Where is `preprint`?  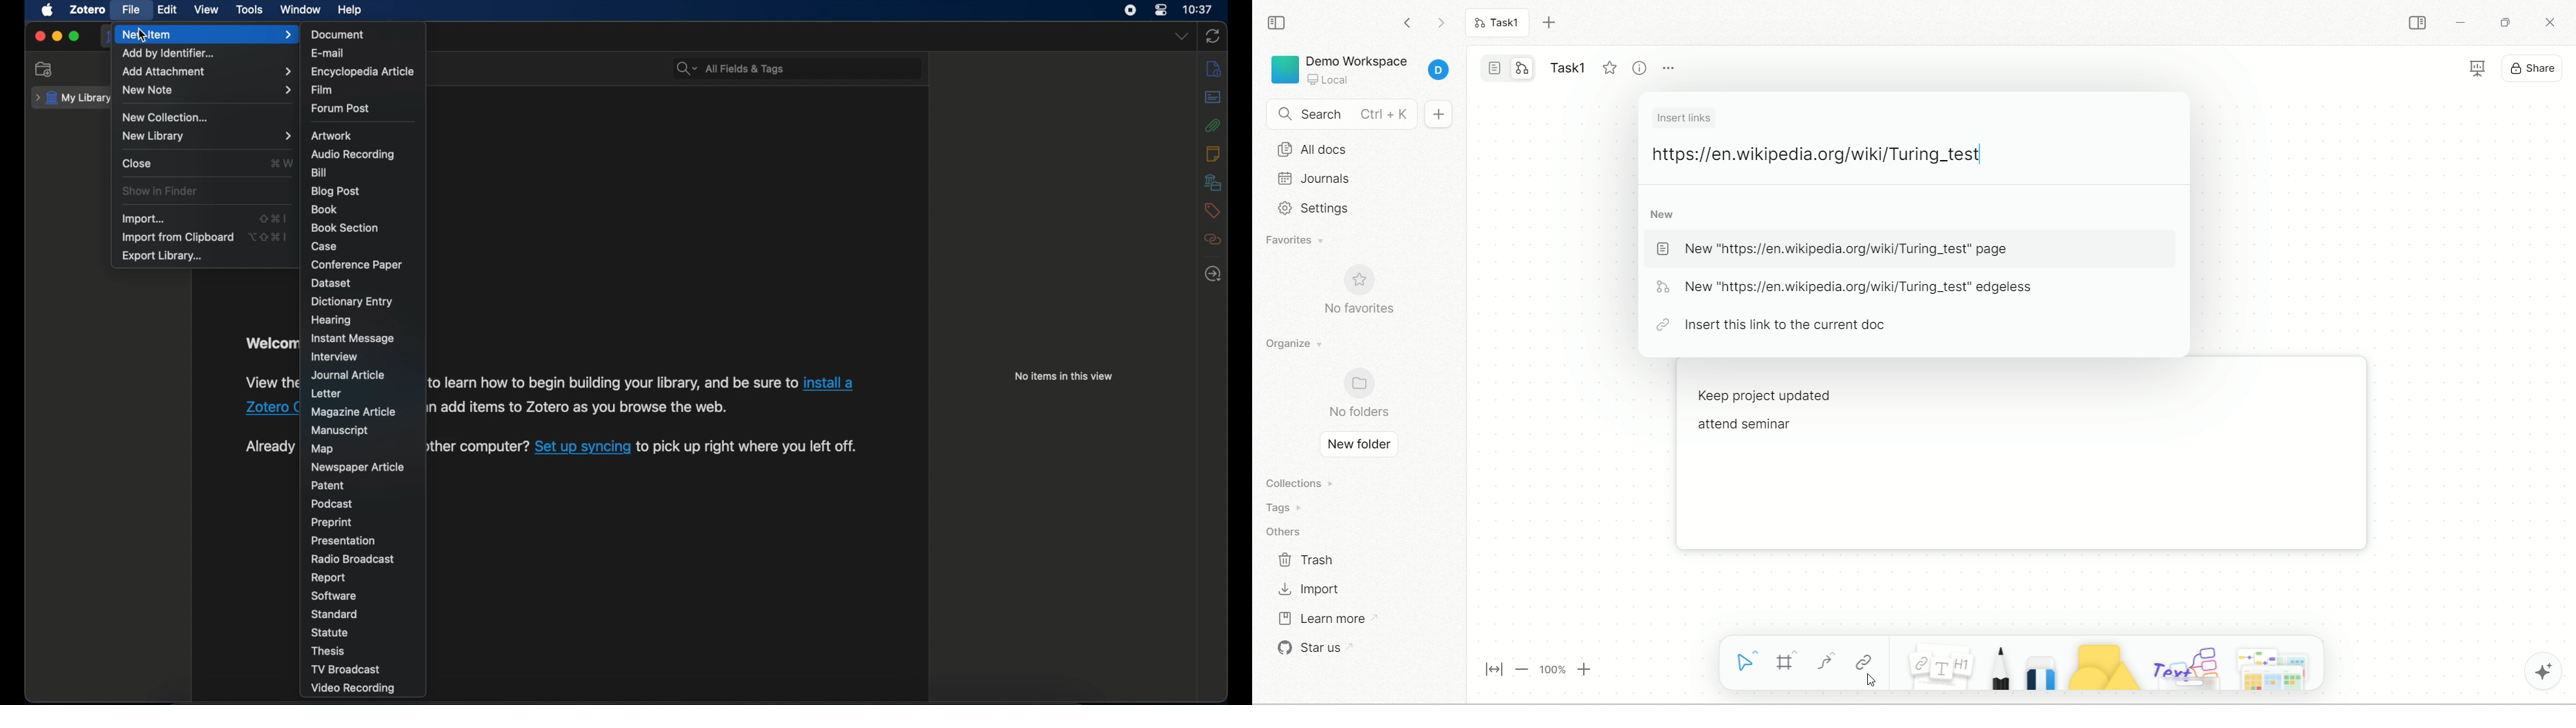
preprint is located at coordinates (330, 523).